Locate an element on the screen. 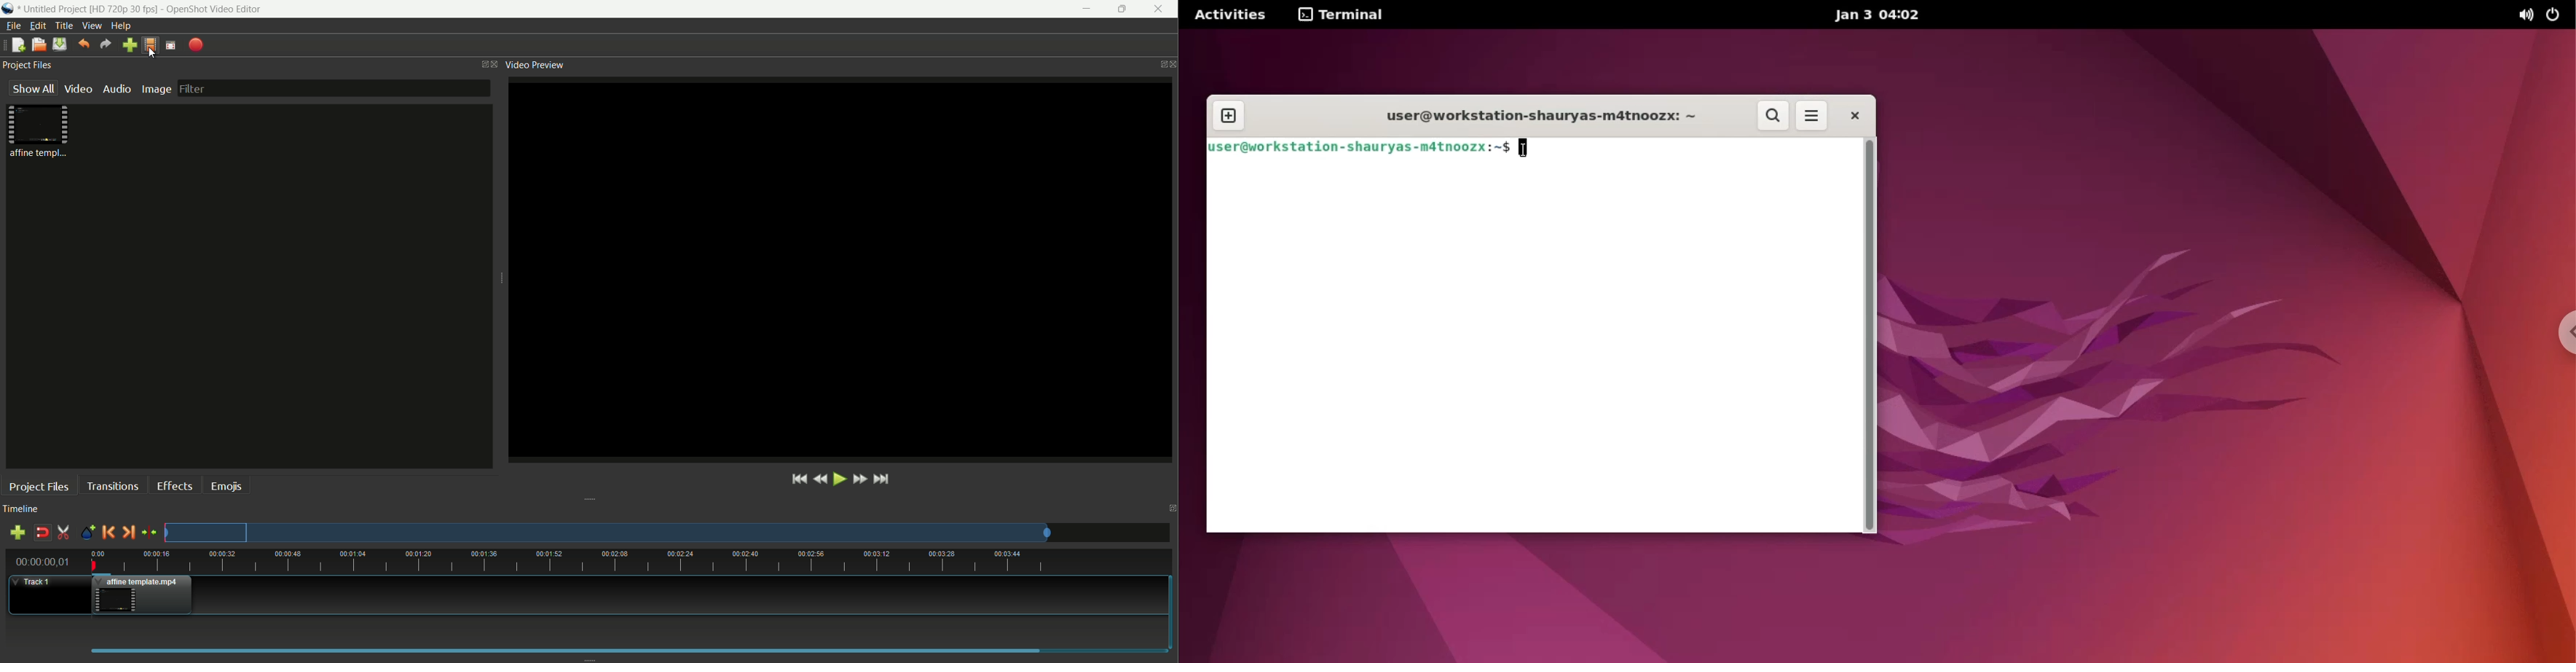 This screenshot has height=672, width=2576. enable razor is located at coordinates (64, 532).